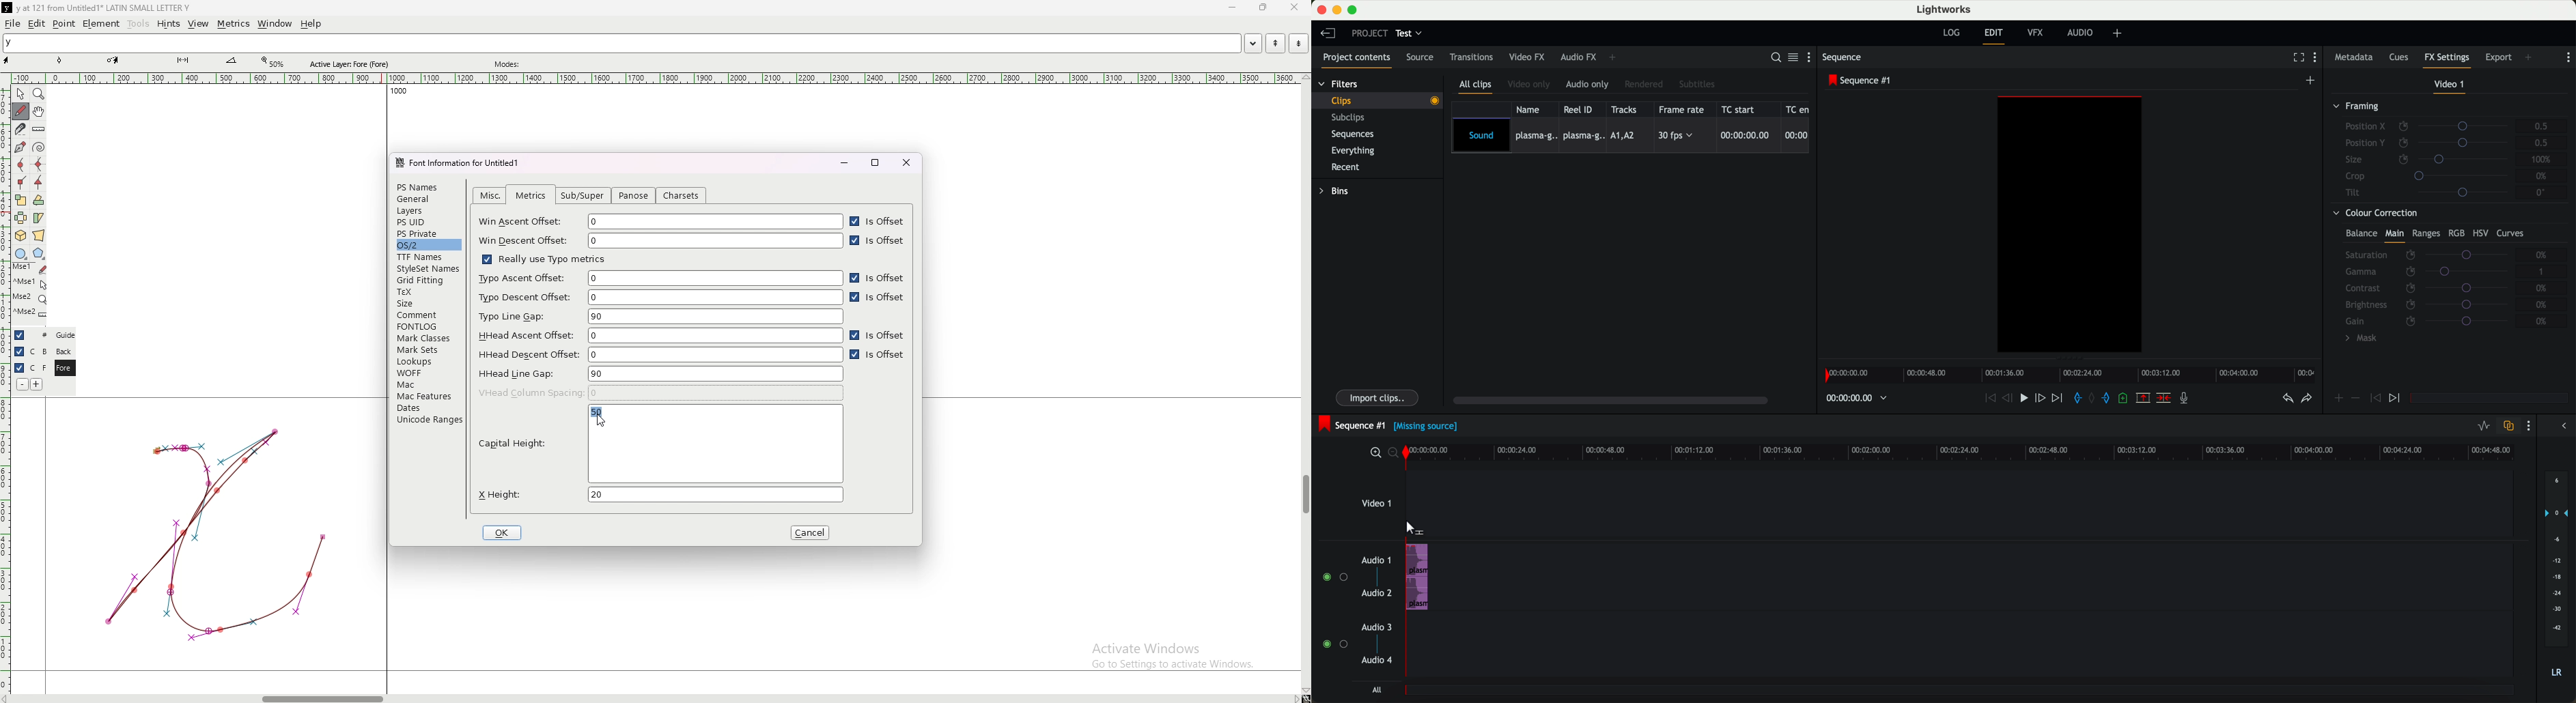 This screenshot has width=2576, height=728. I want to click on lightworks, so click(1946, 10).